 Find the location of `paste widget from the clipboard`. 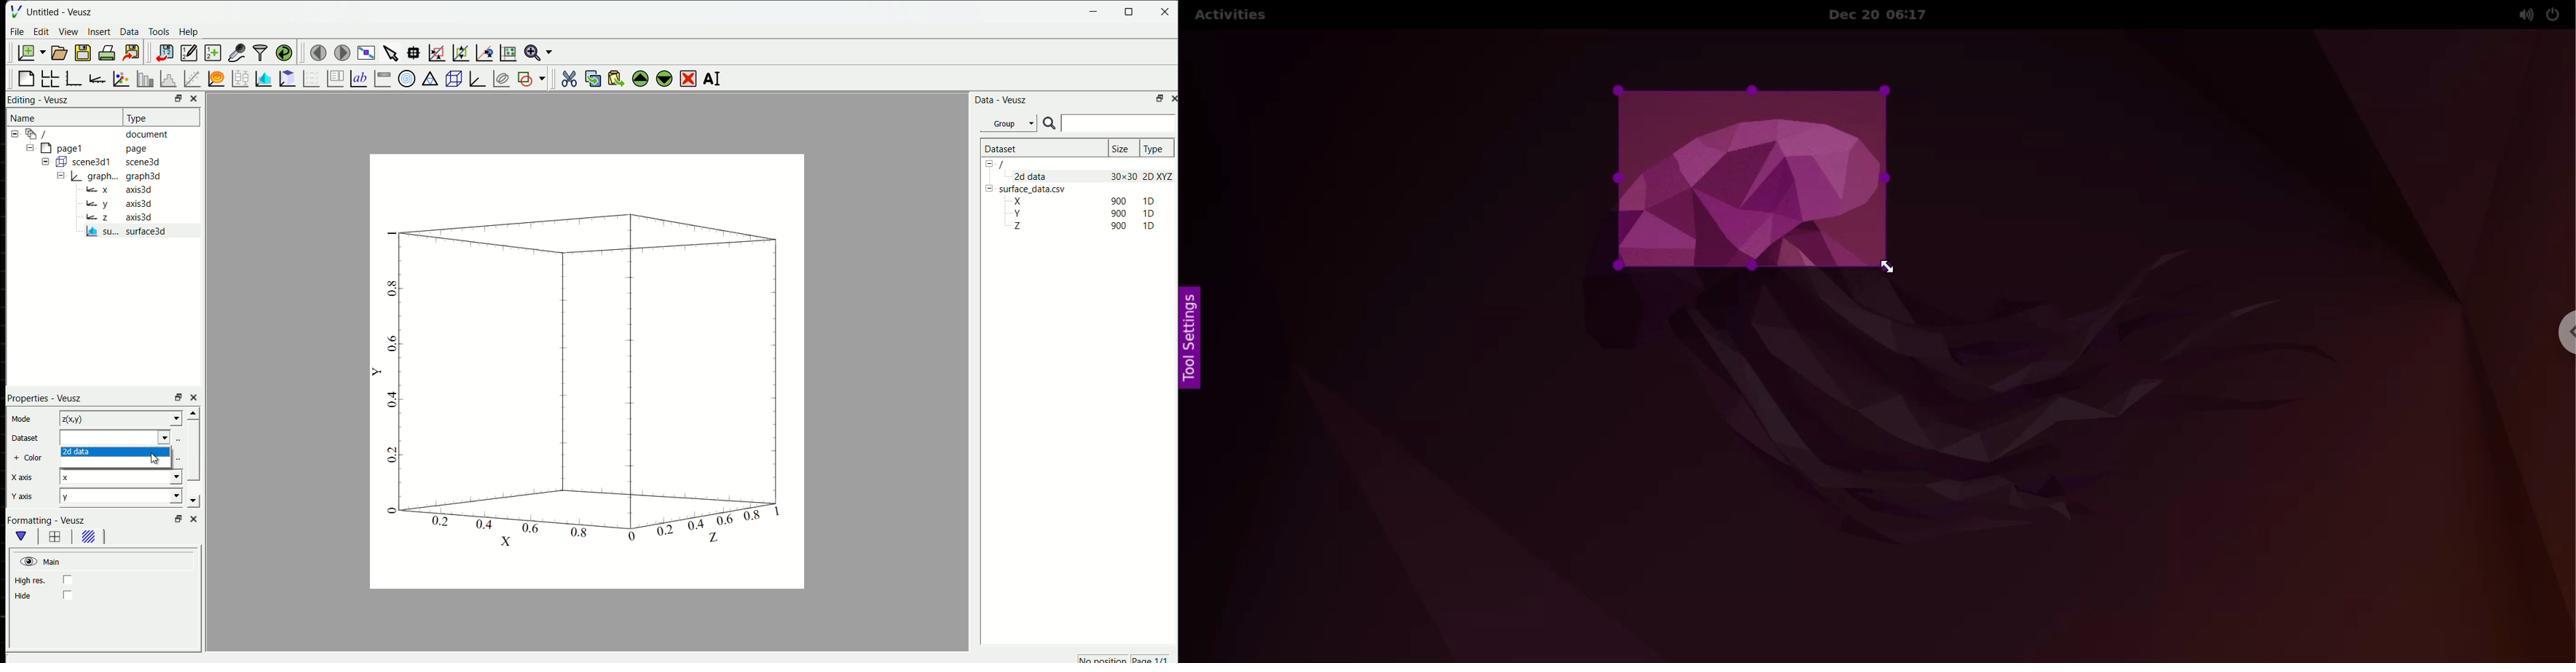

paste widget from the clipboard is located at coordinates (618, 78).